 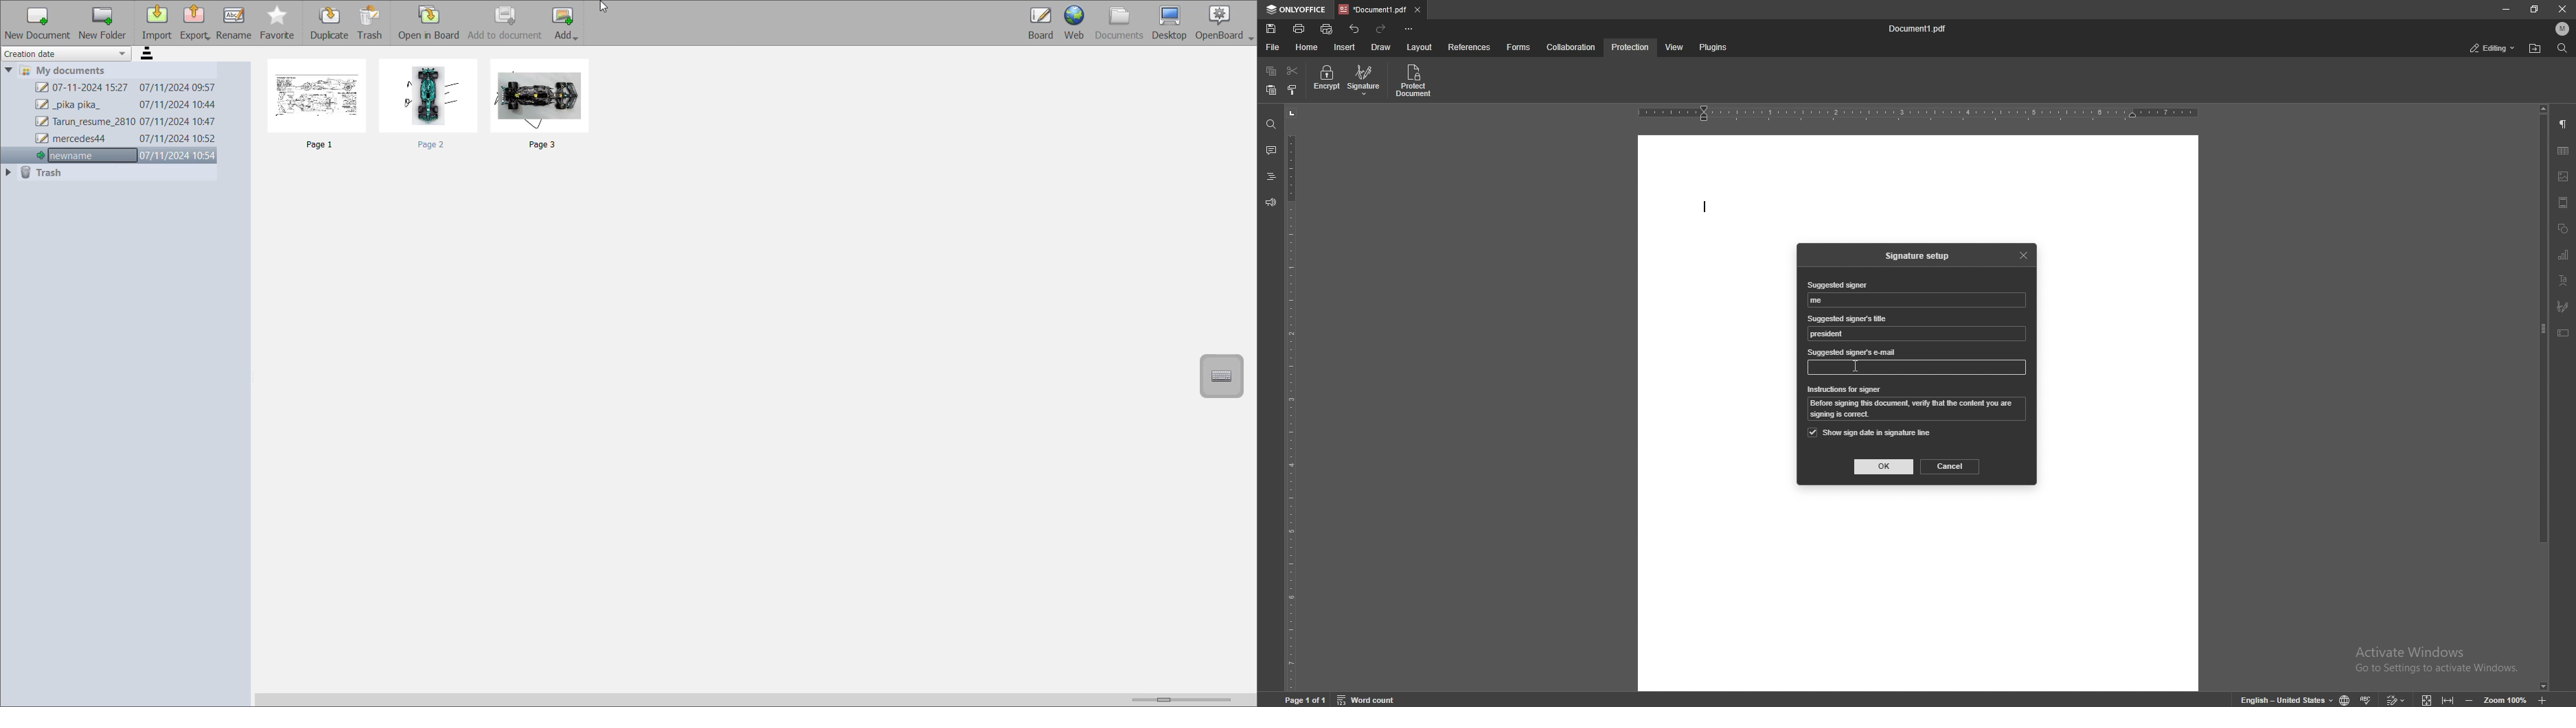 I want to click on suggested signer, so click(x=1836, y=286).